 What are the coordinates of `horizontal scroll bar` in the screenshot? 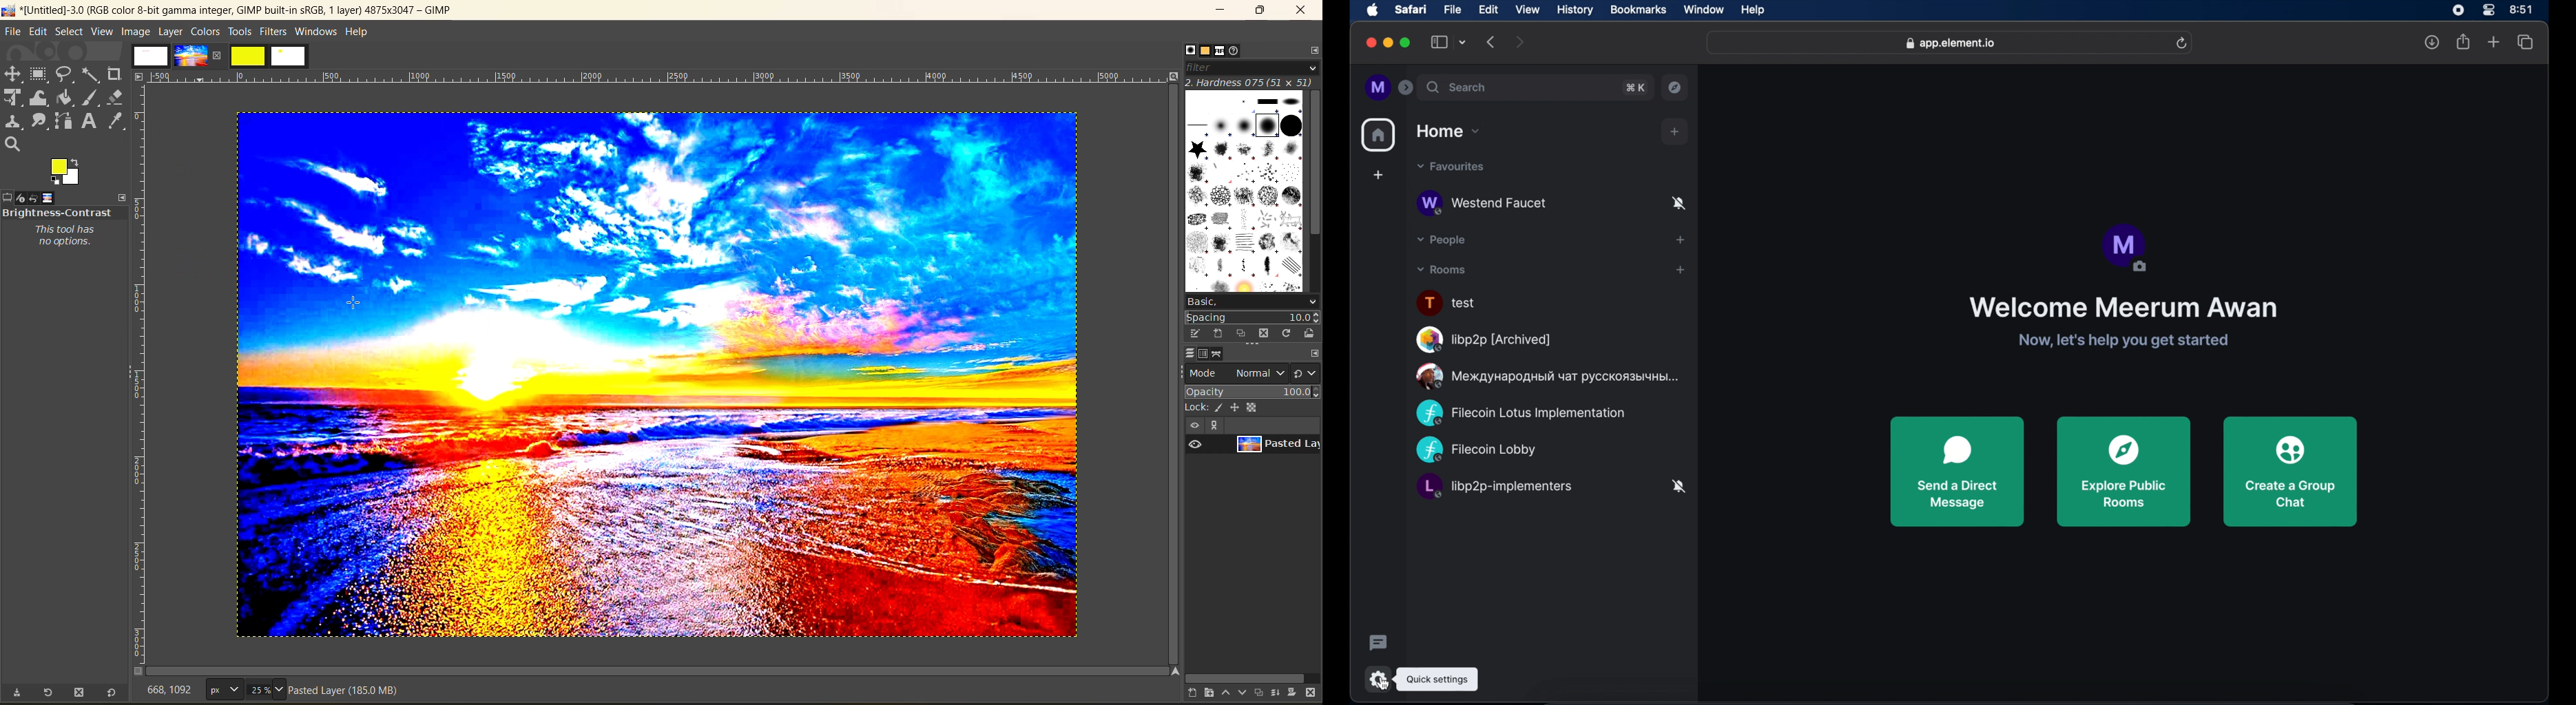 It's located at (61, 678).